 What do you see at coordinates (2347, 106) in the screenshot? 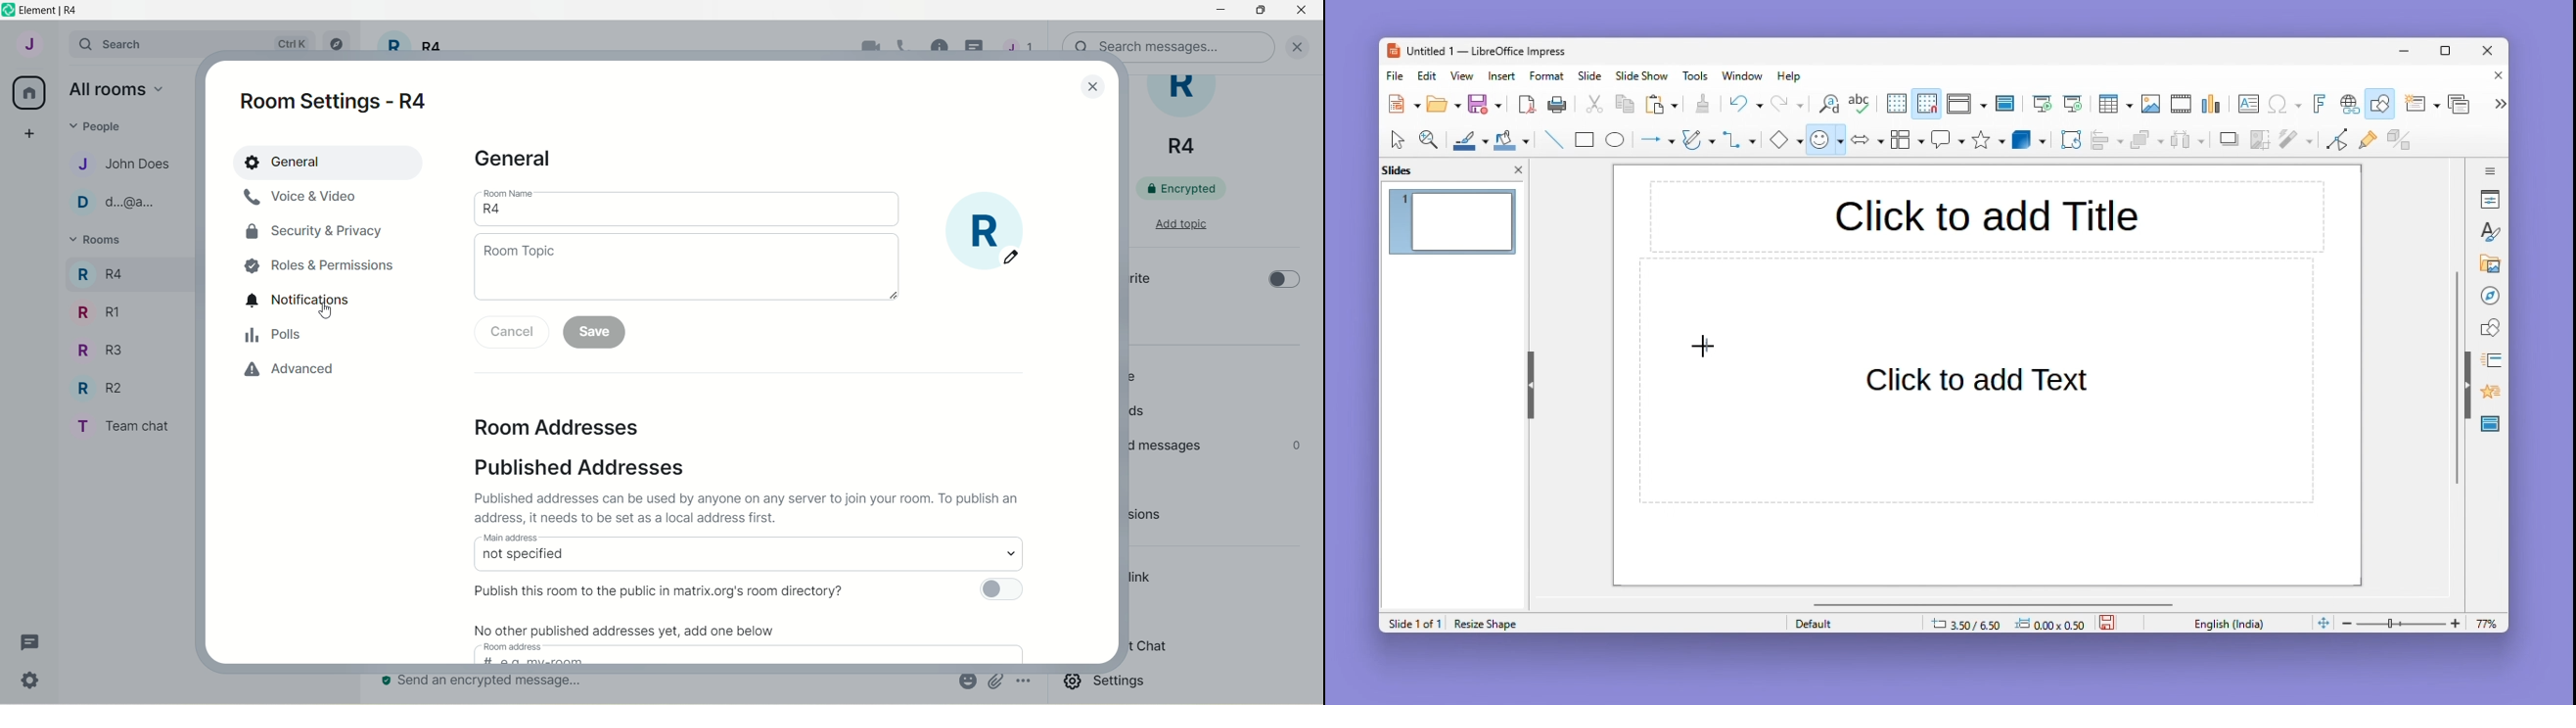
I see `Hyperlink` at bounding box center [2347, 106].